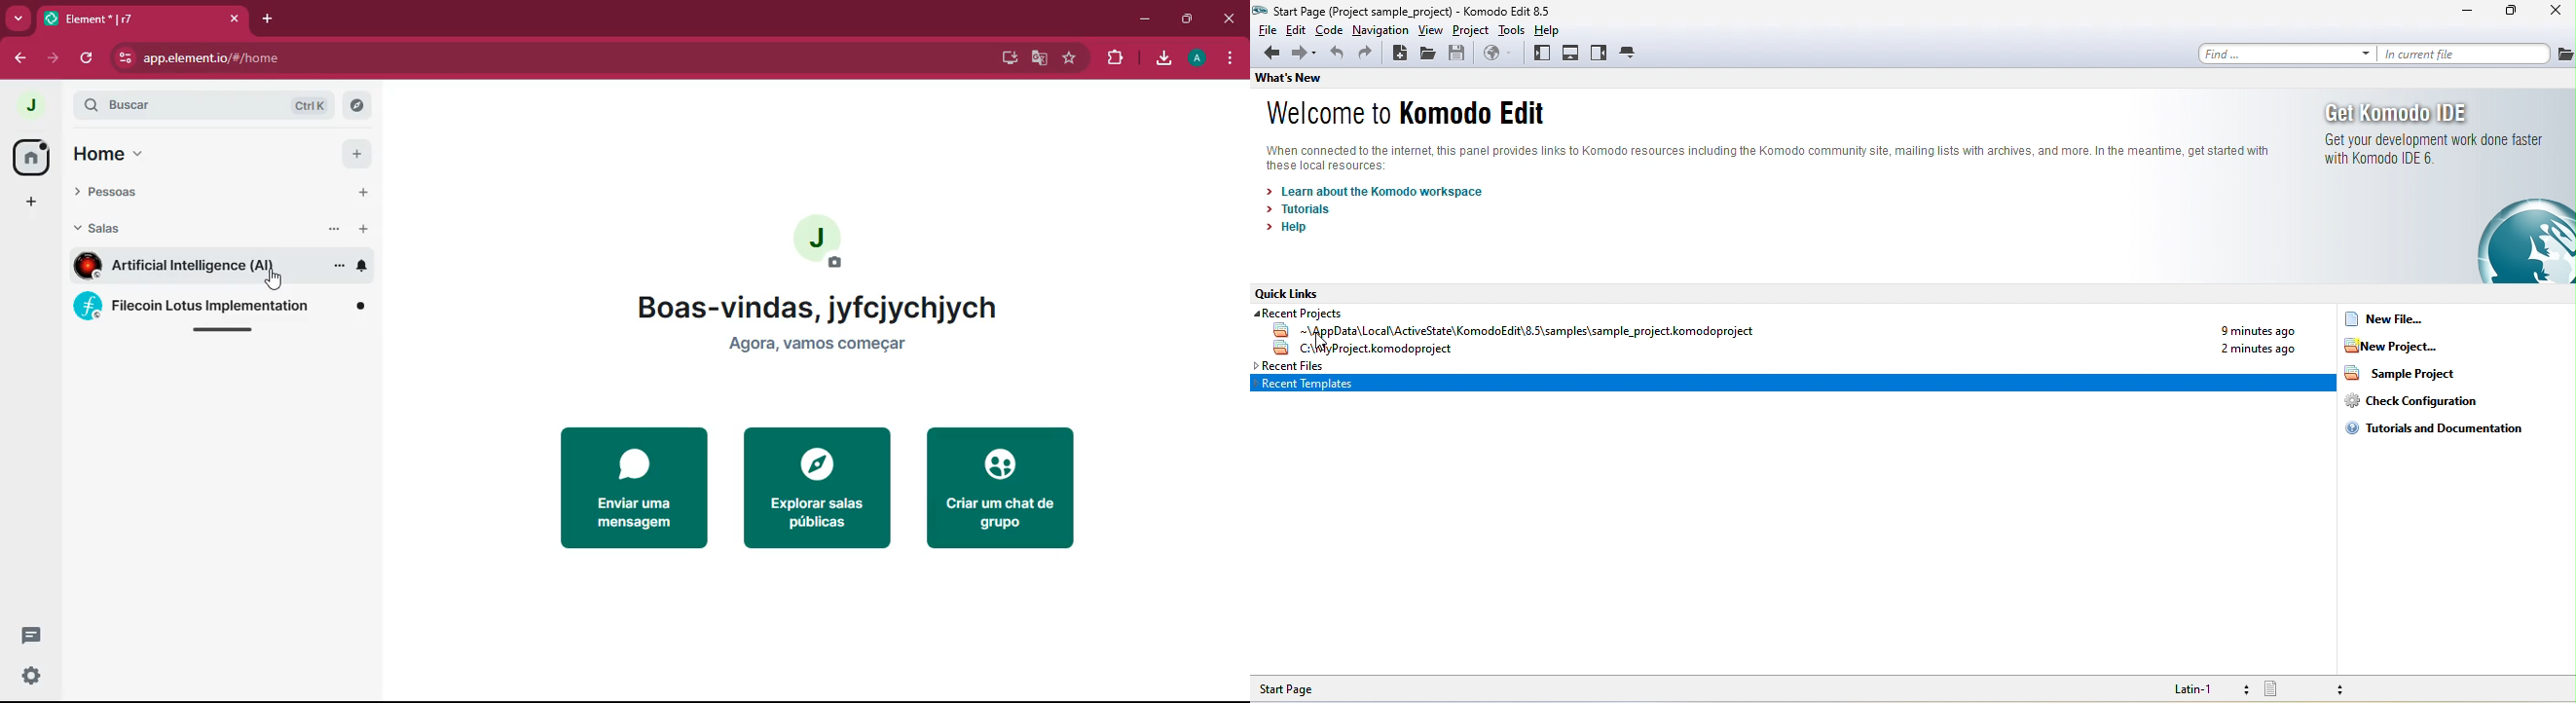 Image resolution: width=2576 pixels, height=728 pixels. What do you see at coordinates (1069, 59) in the screenshot?
I see `favorite` at bounding box center [1069, 59].